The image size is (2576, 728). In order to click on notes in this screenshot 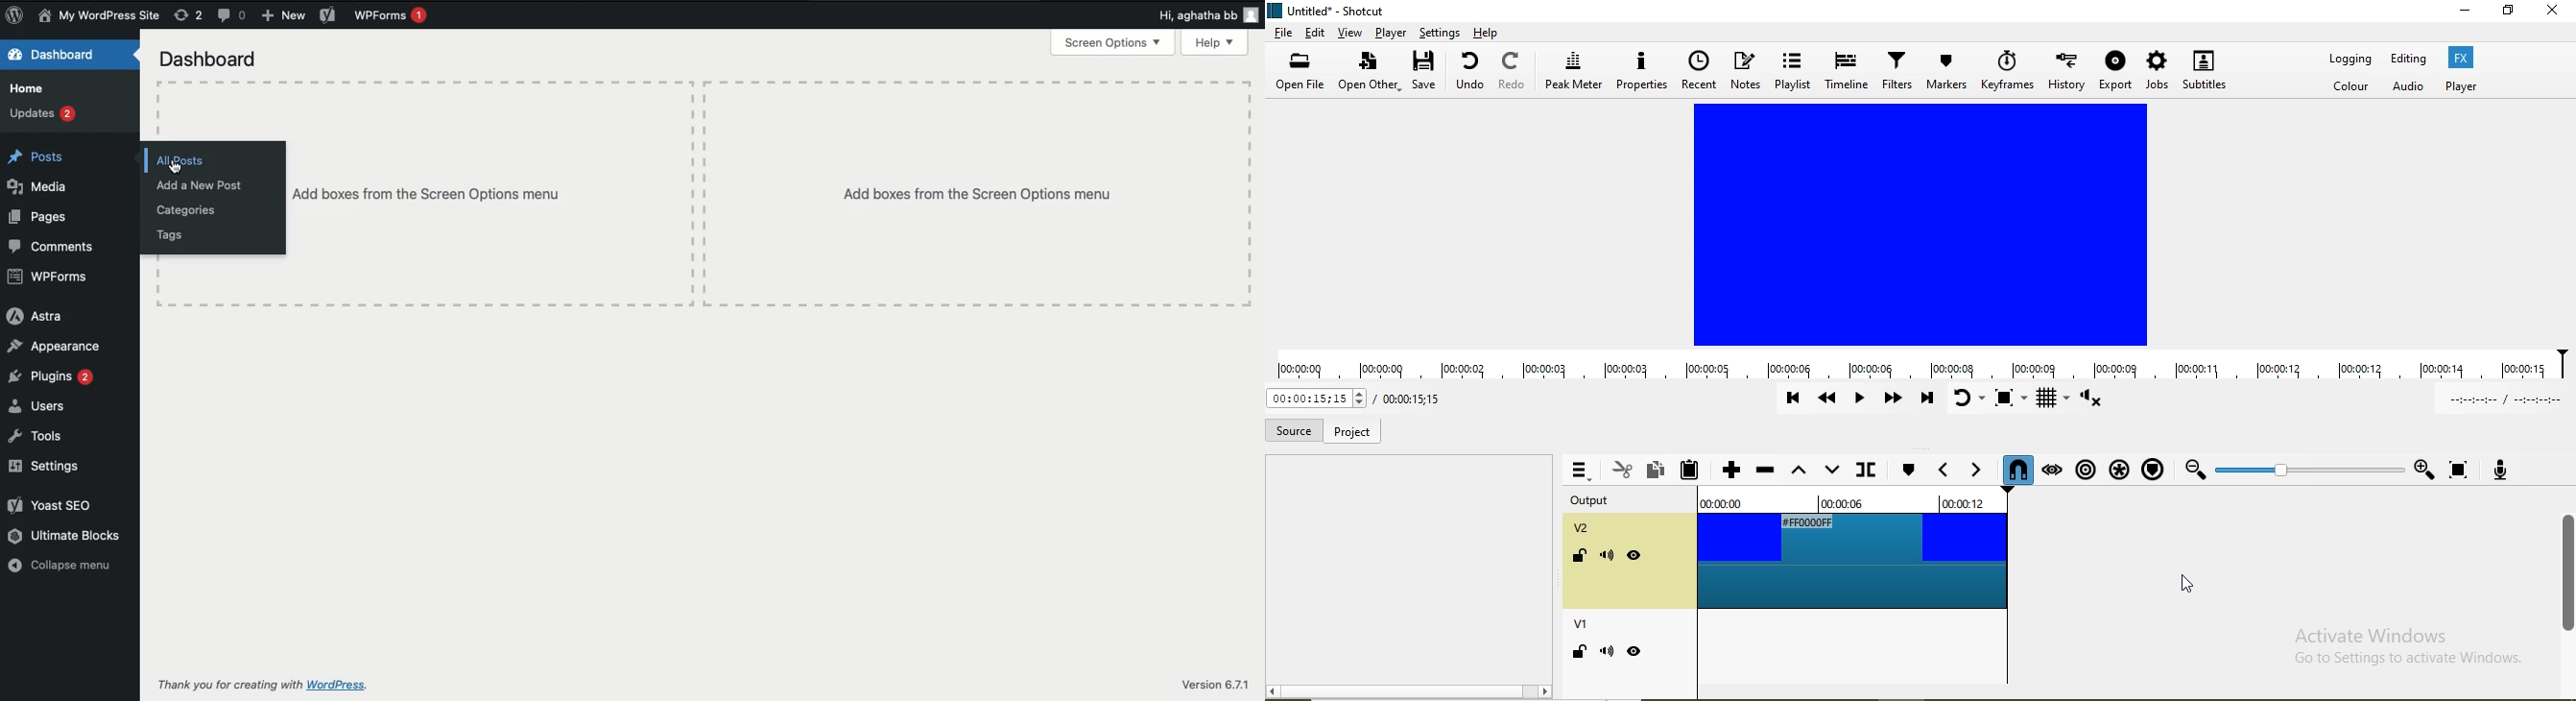, I will do `click(1747, 70)`.